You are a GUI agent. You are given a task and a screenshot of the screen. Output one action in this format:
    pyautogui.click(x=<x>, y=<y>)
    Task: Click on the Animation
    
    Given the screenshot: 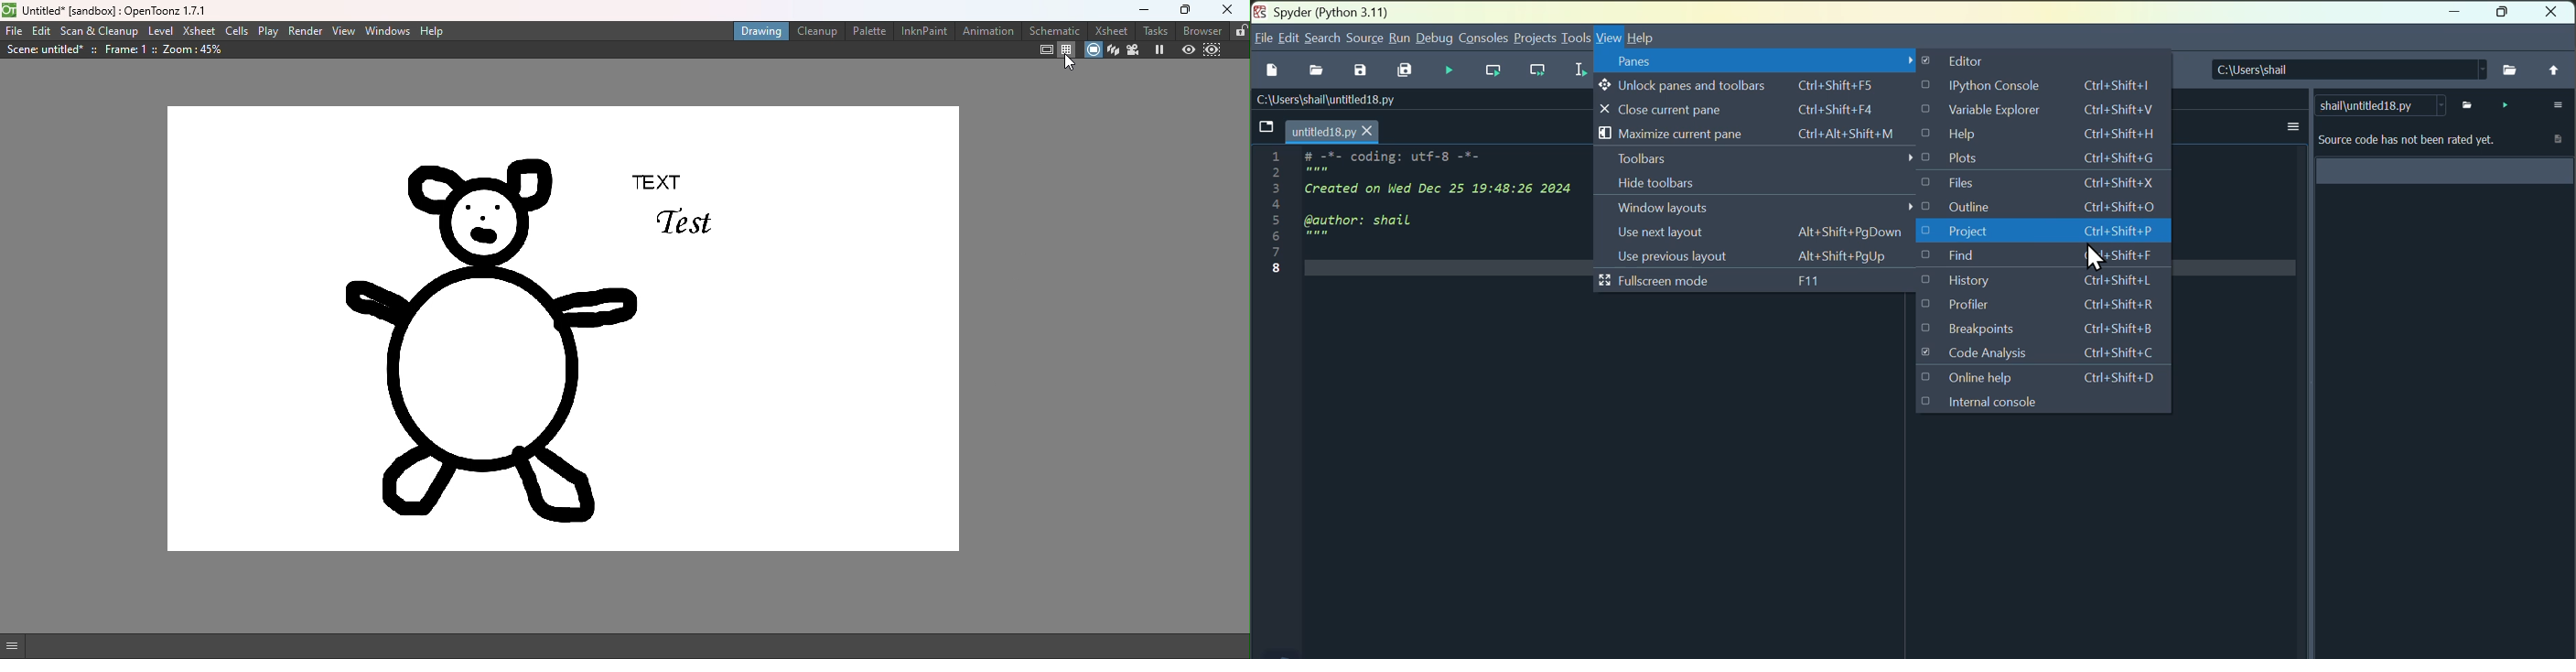 What is the action you would take?
    pyautogui.click(x=986, y=31)
    